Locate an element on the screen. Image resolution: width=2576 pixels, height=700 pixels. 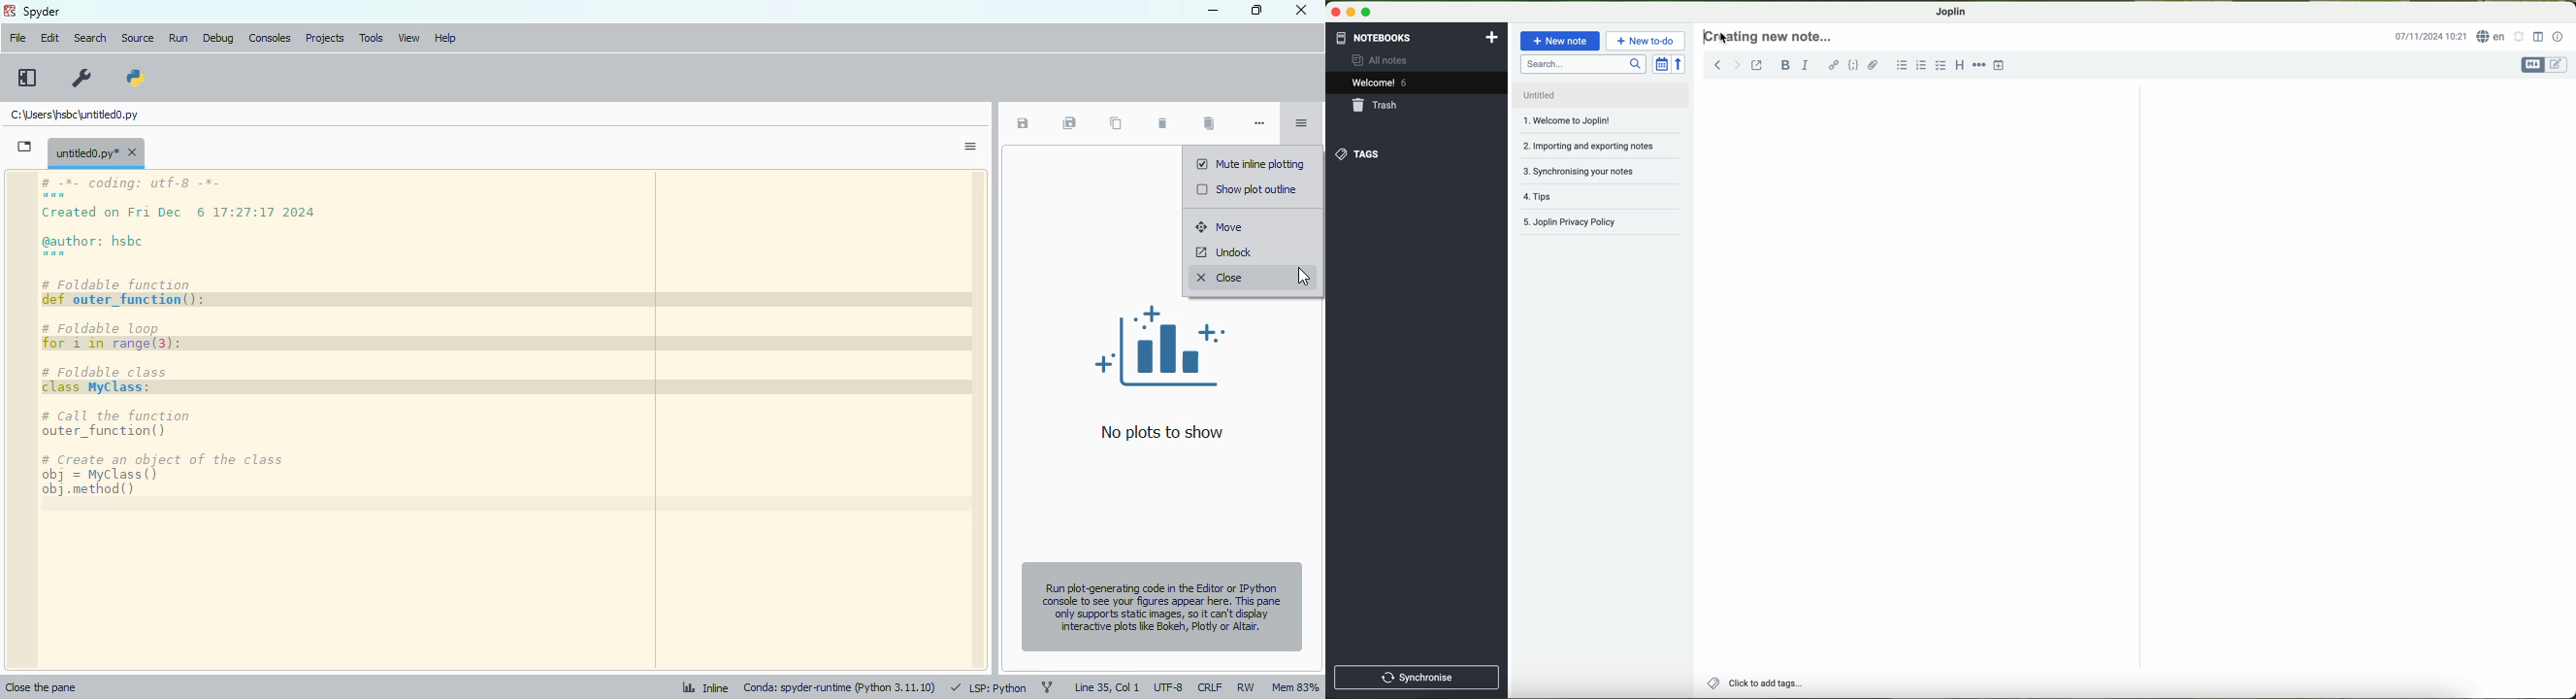
attach file is located at coordinates (1874, 64).